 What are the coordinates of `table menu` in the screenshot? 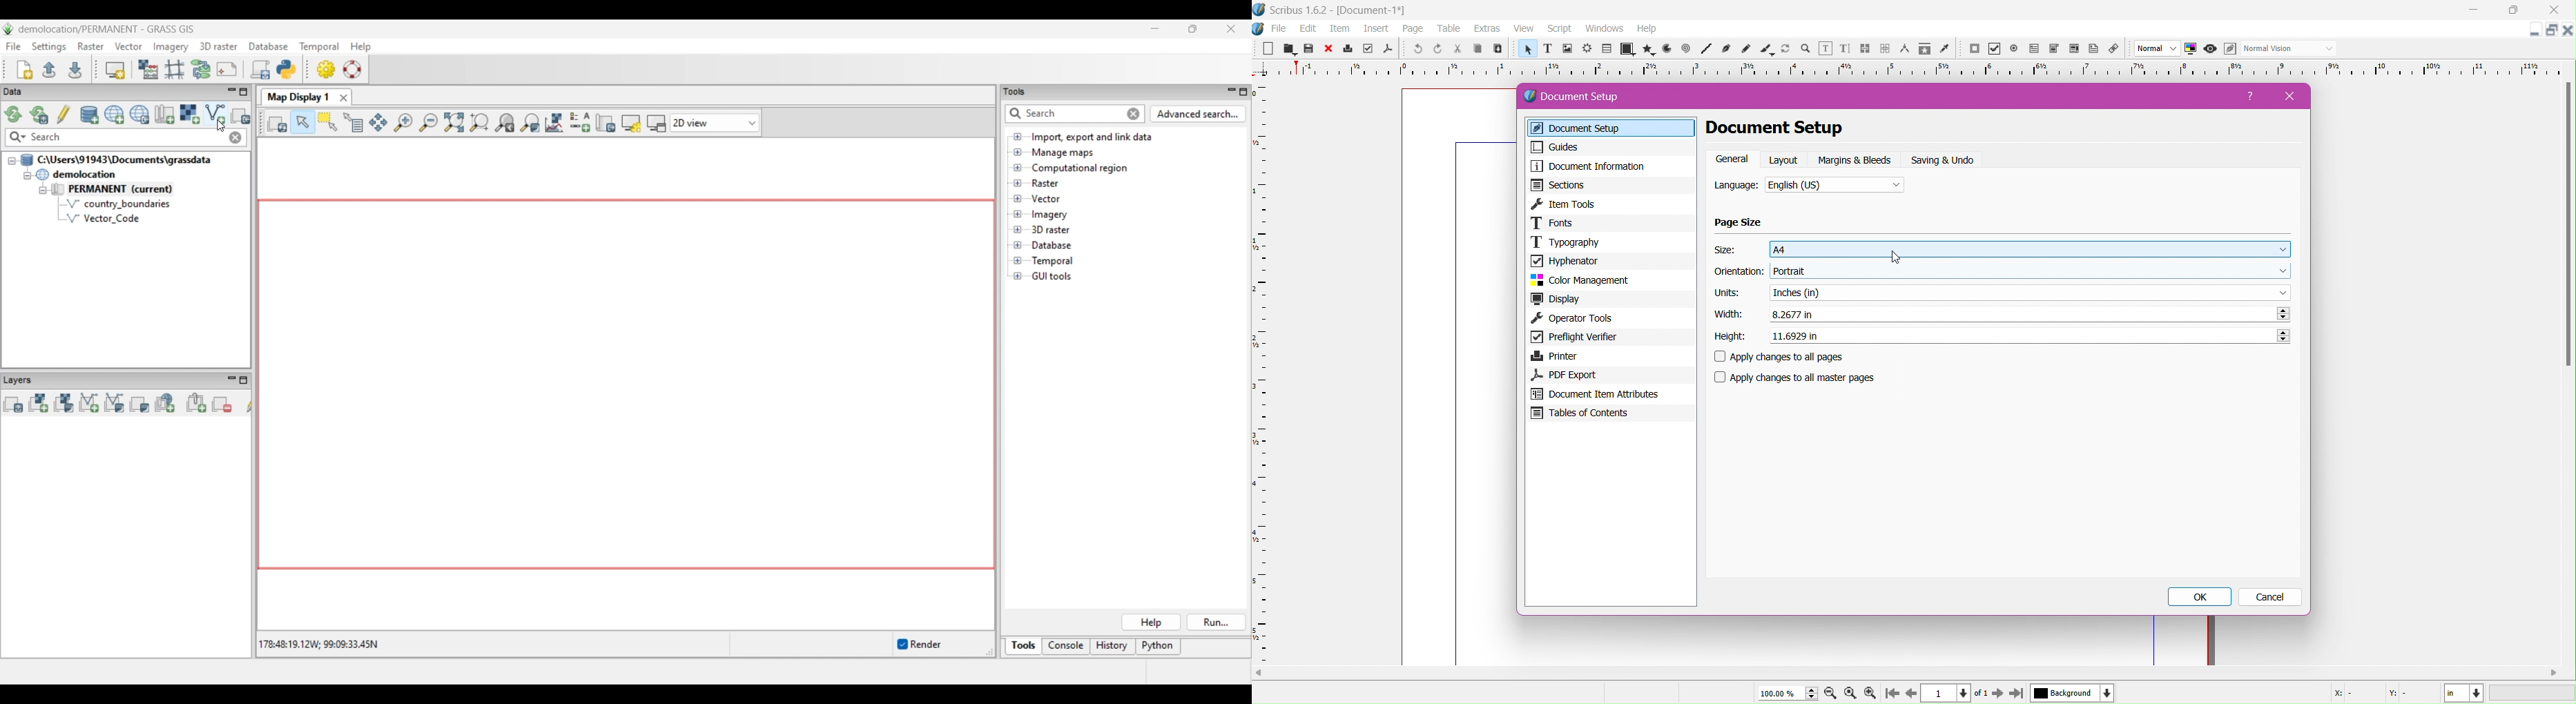 It's located at (1449, 29).